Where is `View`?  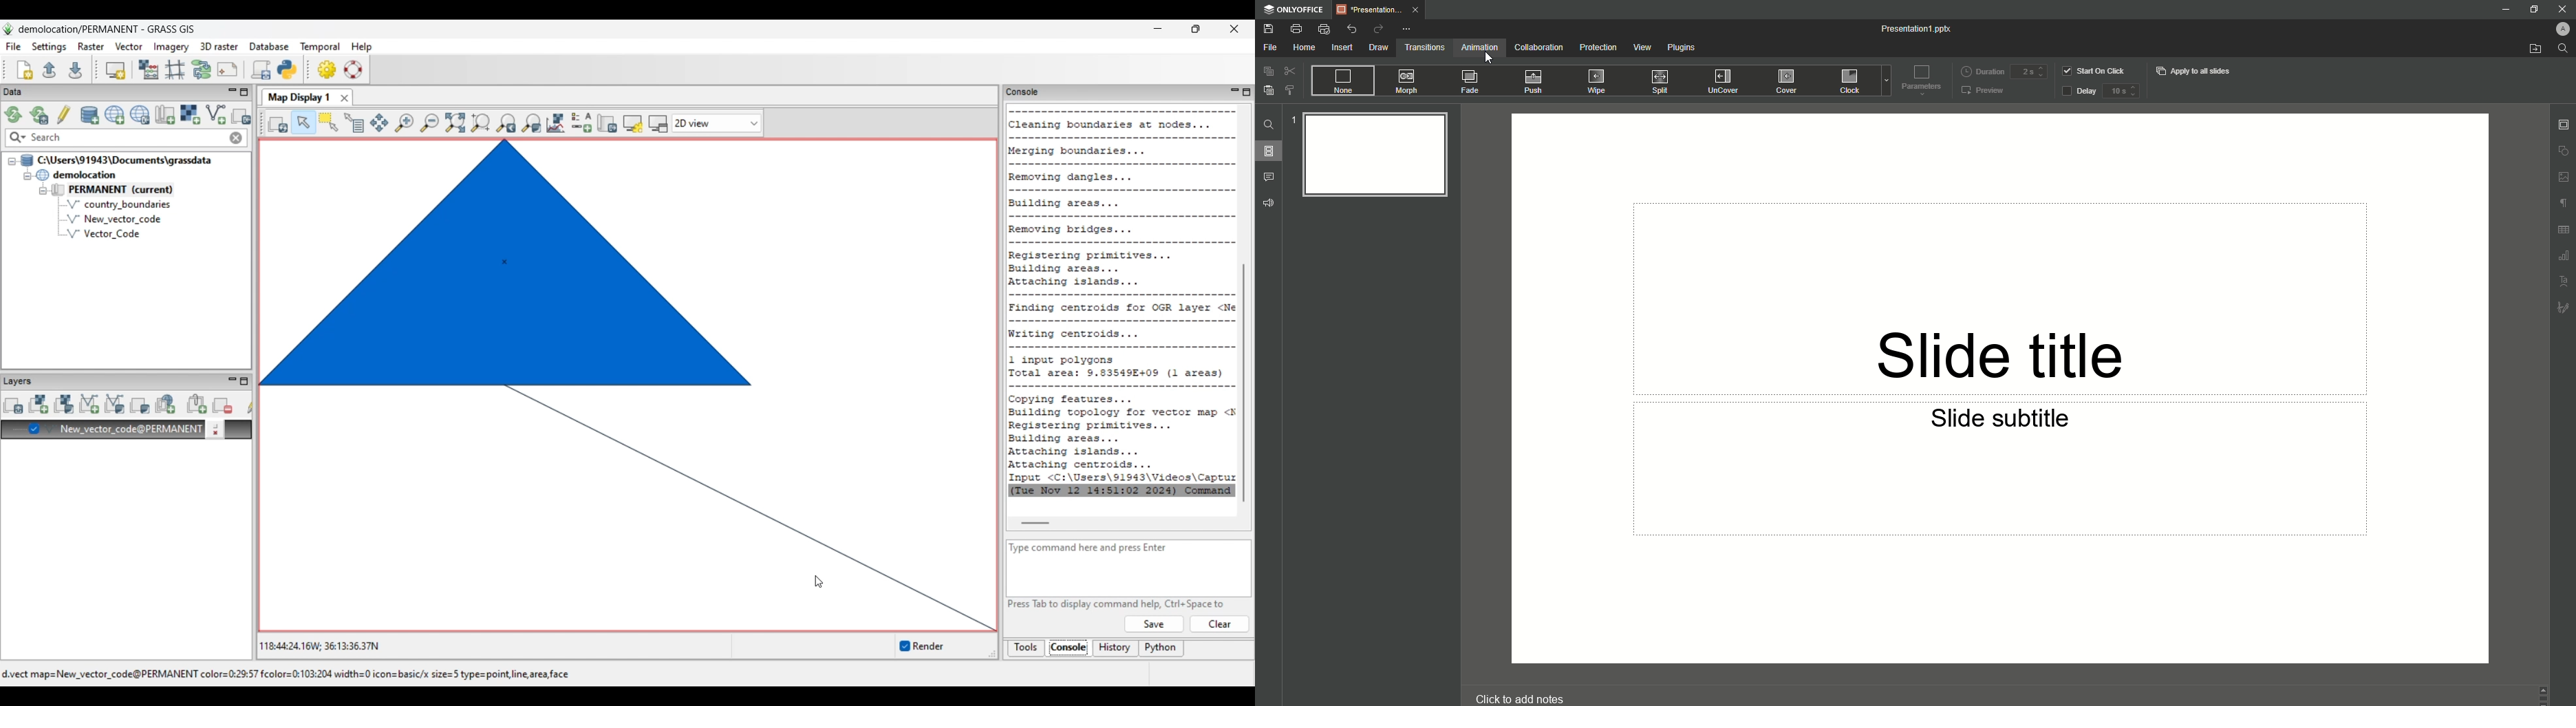
View is located at coordinates (1640, 47).